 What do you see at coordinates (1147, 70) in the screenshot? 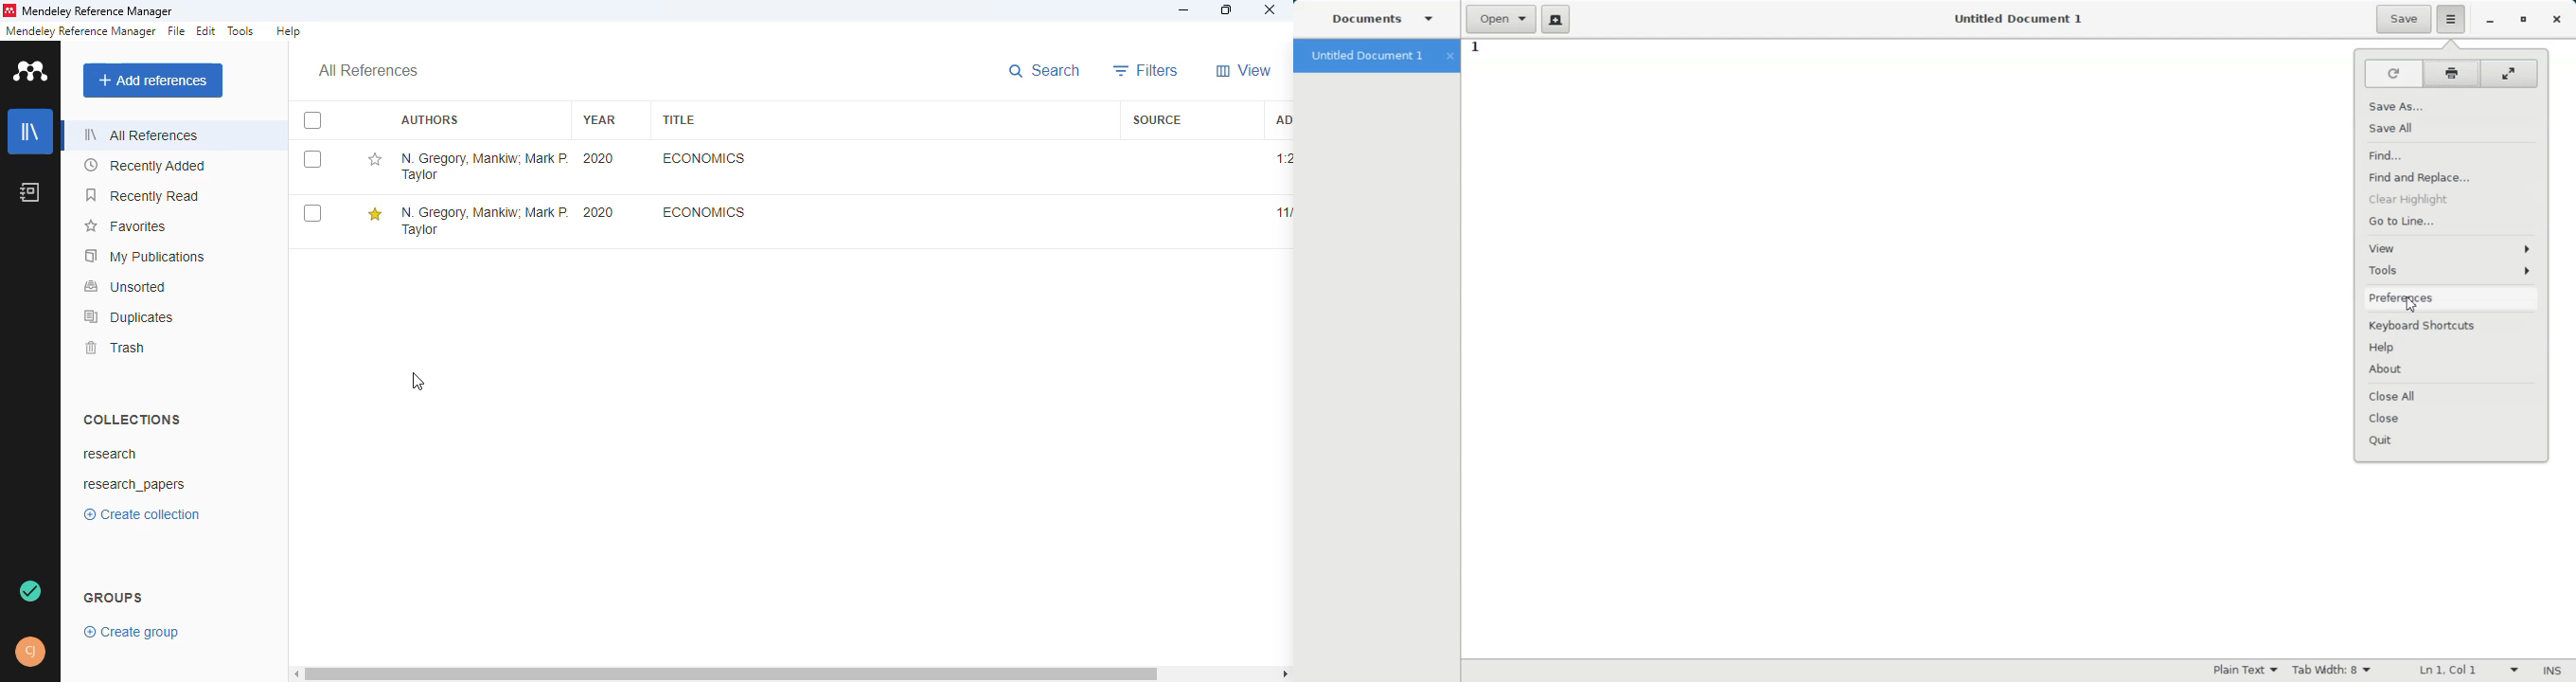
I see `filters` at bounding box center [1147, 70].